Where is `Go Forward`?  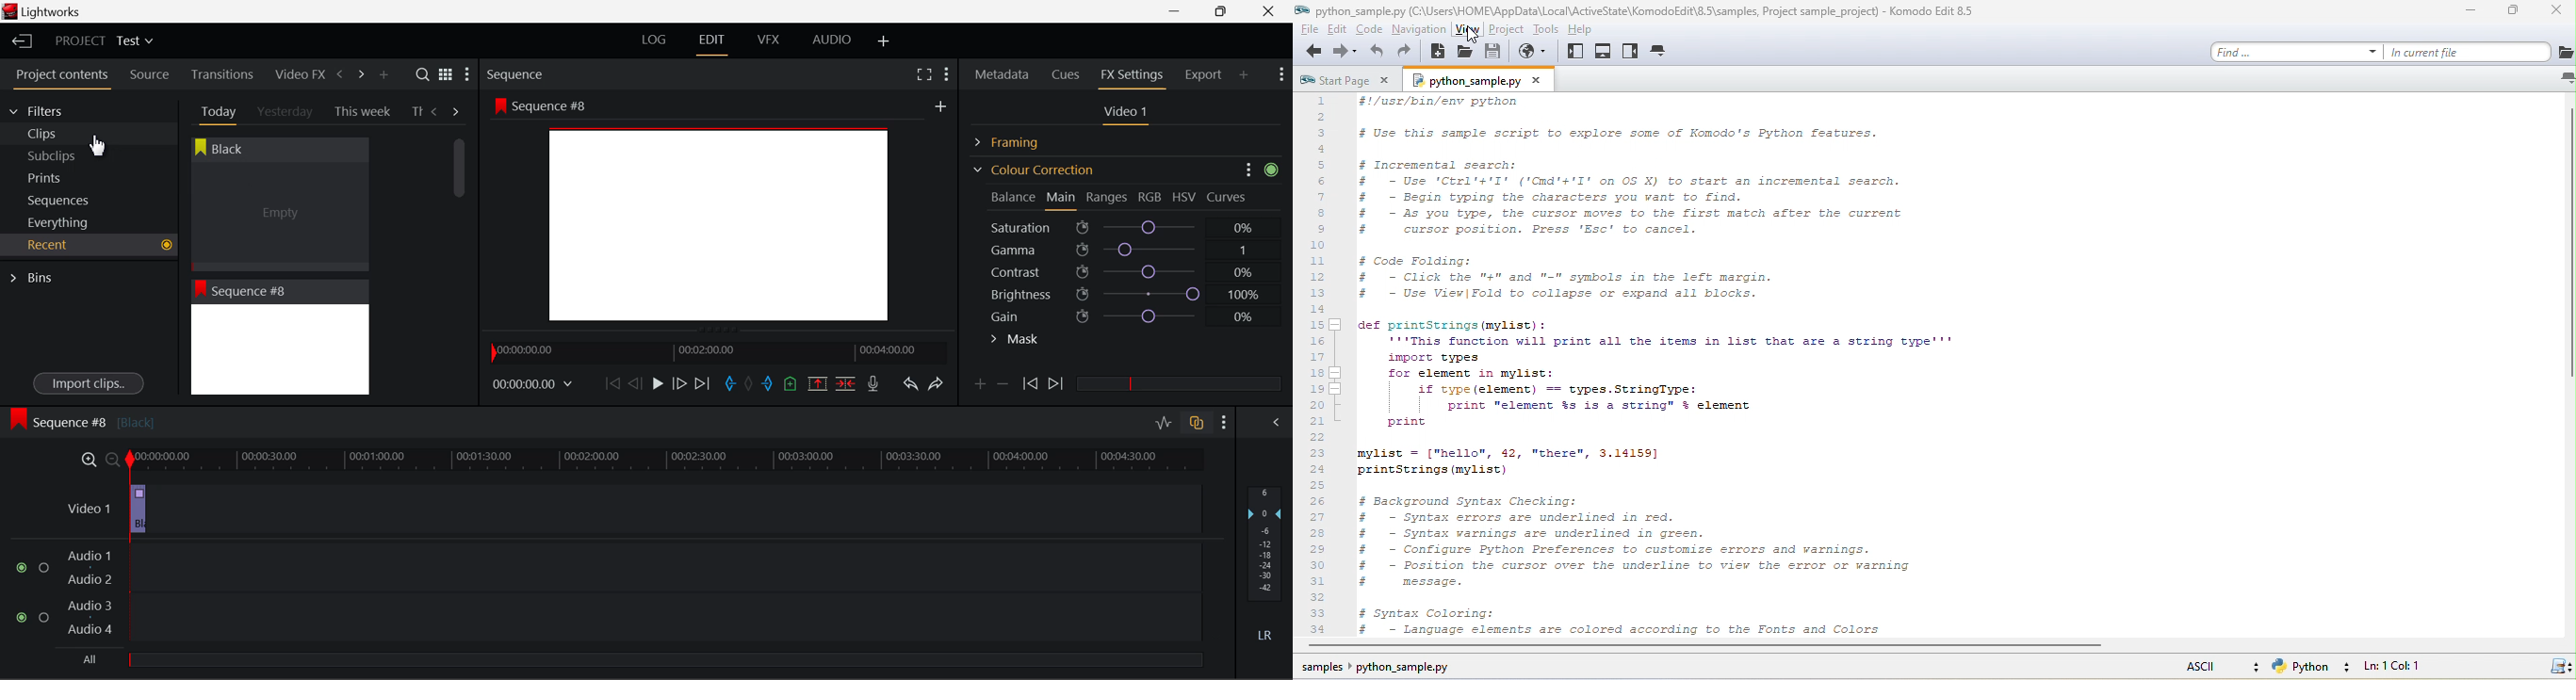
Go Forward is located at coordinates (680, 383).